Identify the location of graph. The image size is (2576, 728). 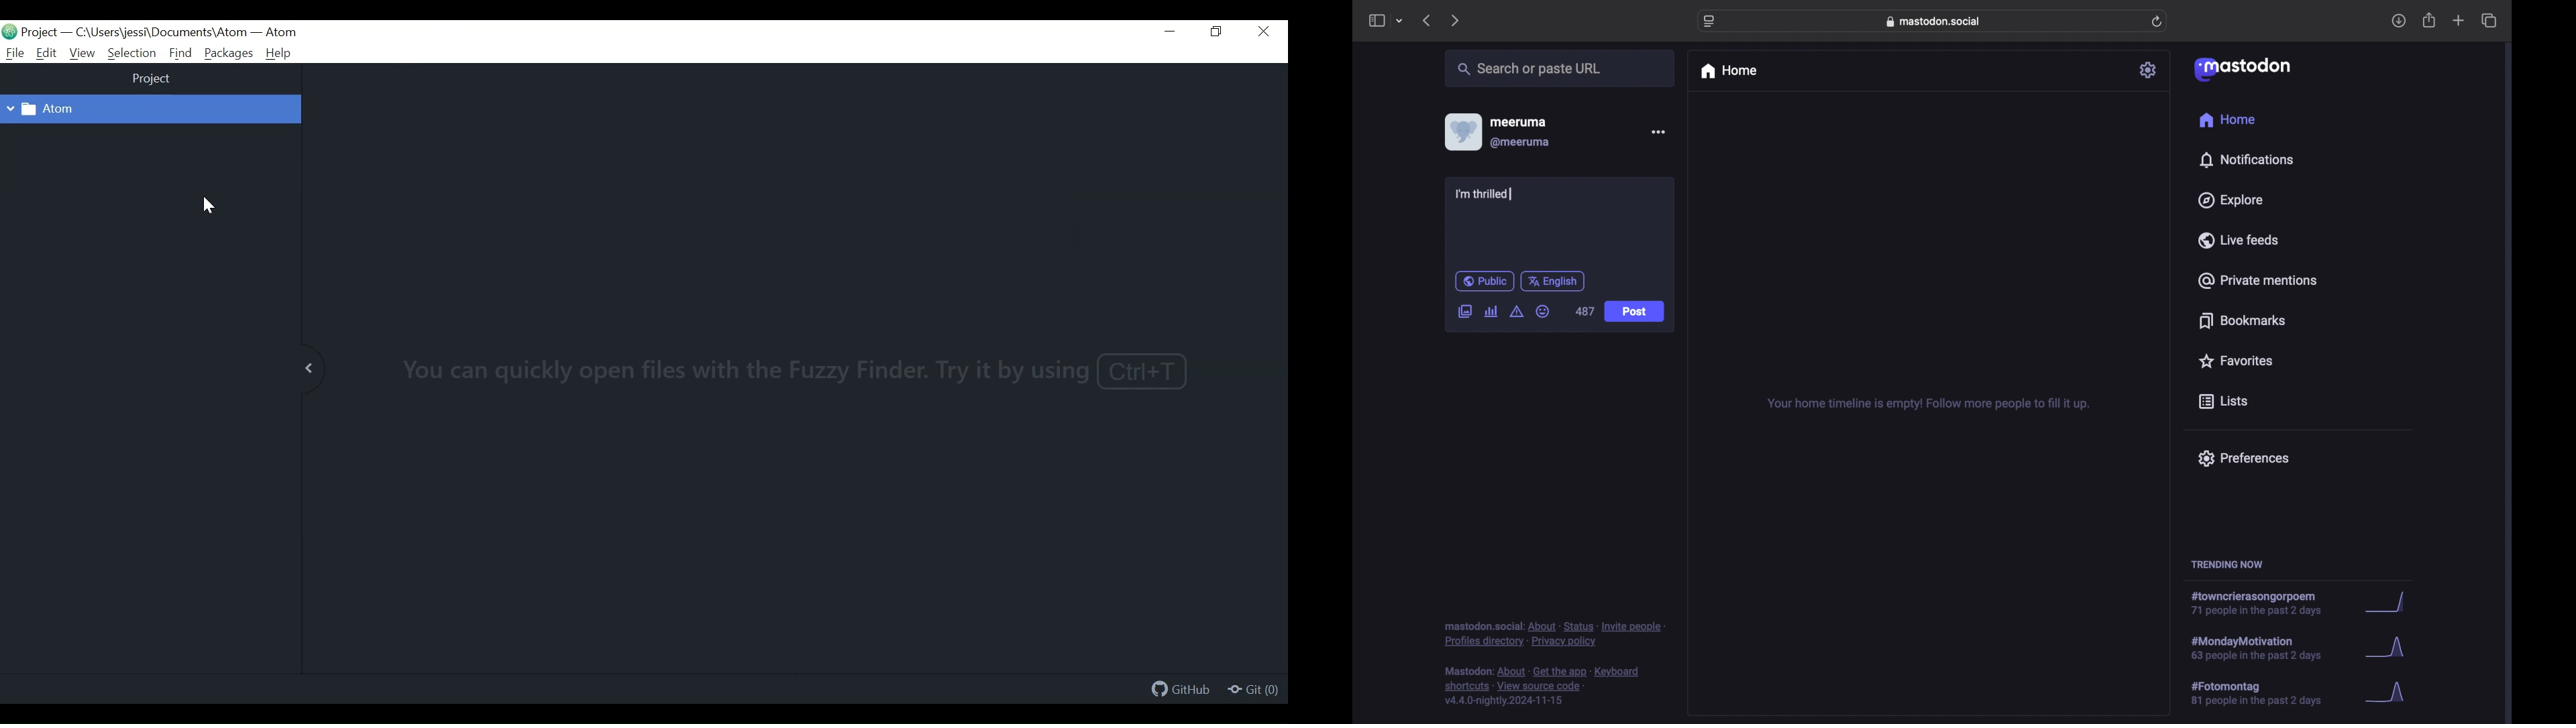
(2390, 603).